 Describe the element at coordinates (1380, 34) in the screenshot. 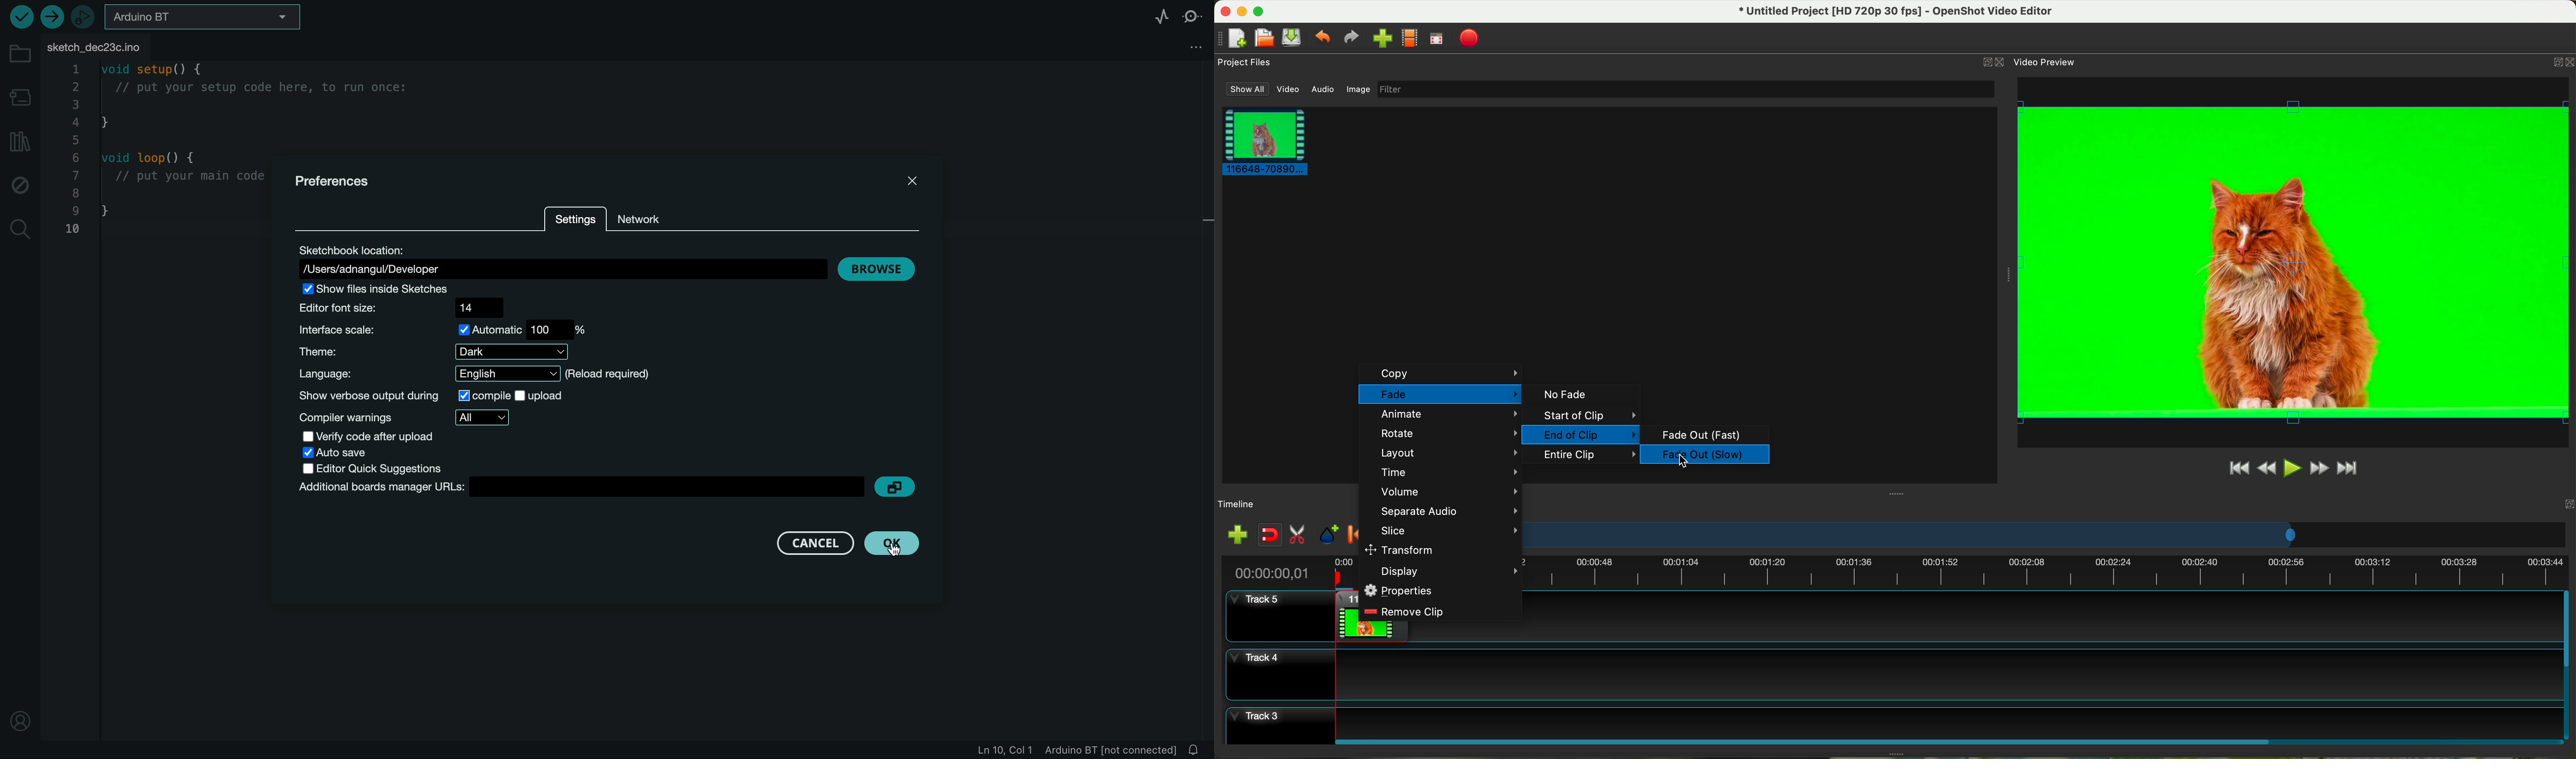

I see `click on import file` at that location.